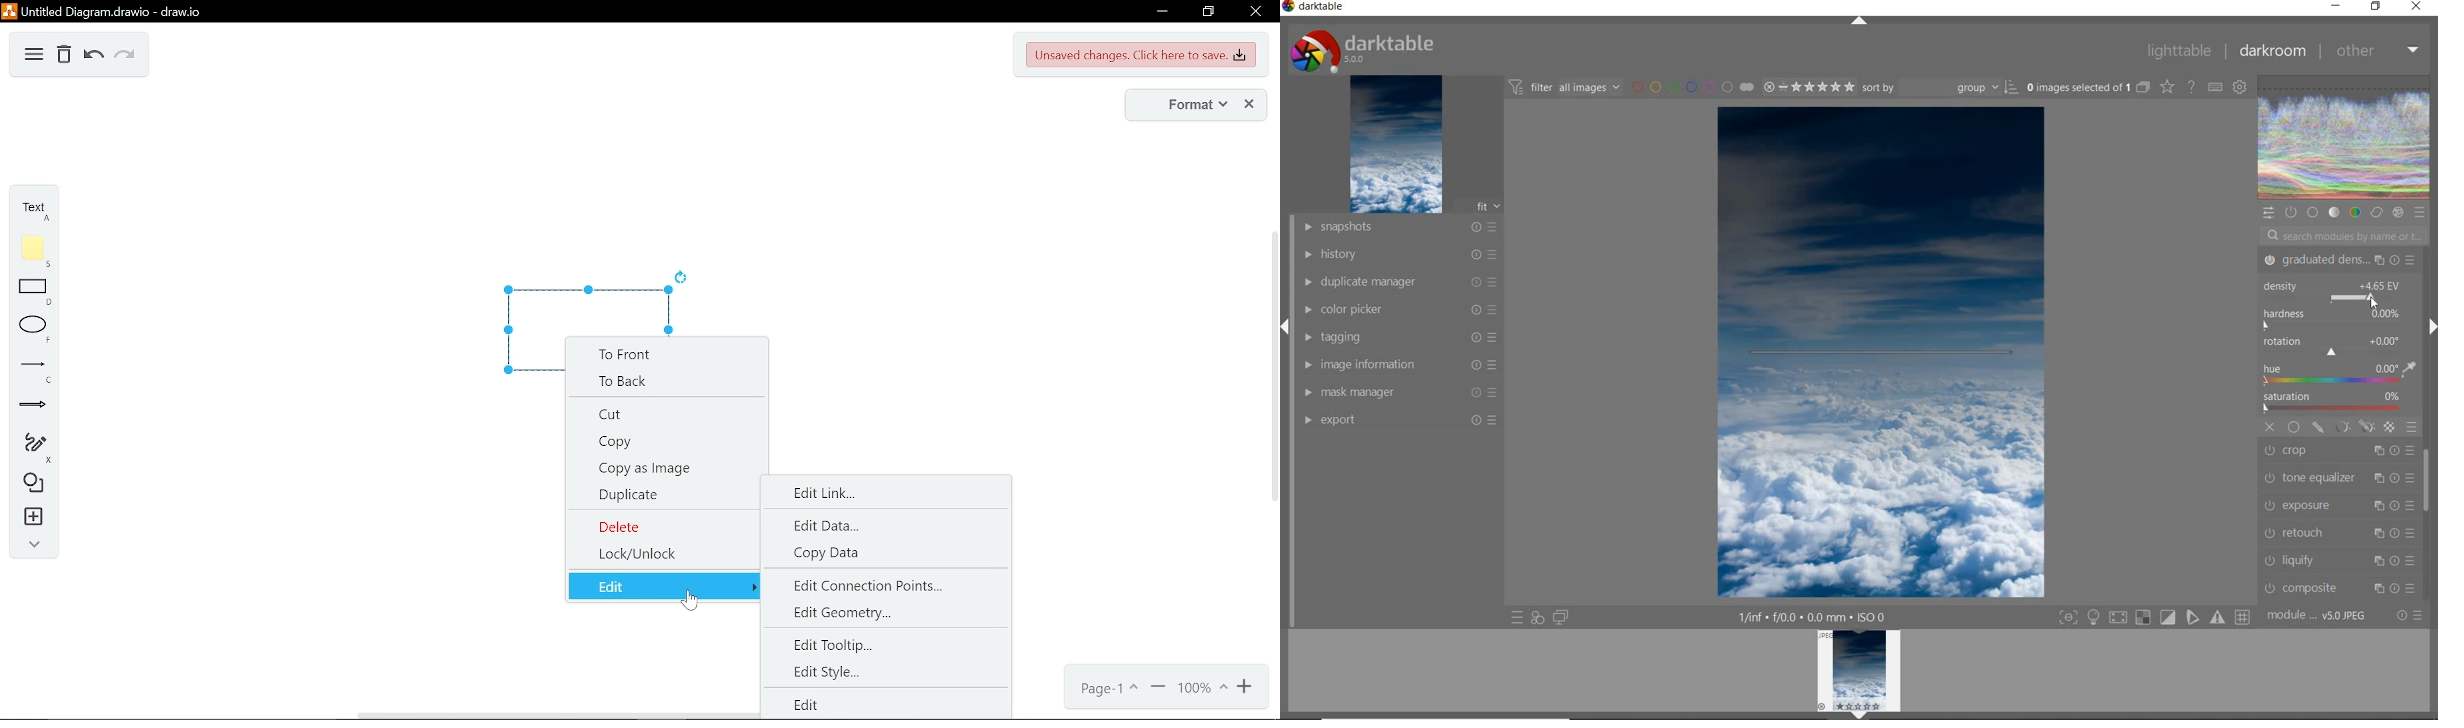 The width and height of the screenshot is (2464, 728). What do you see at coordinates (10, 11) in the screenshot?
I see `draw.io logo` at bounding box center [10, 11].